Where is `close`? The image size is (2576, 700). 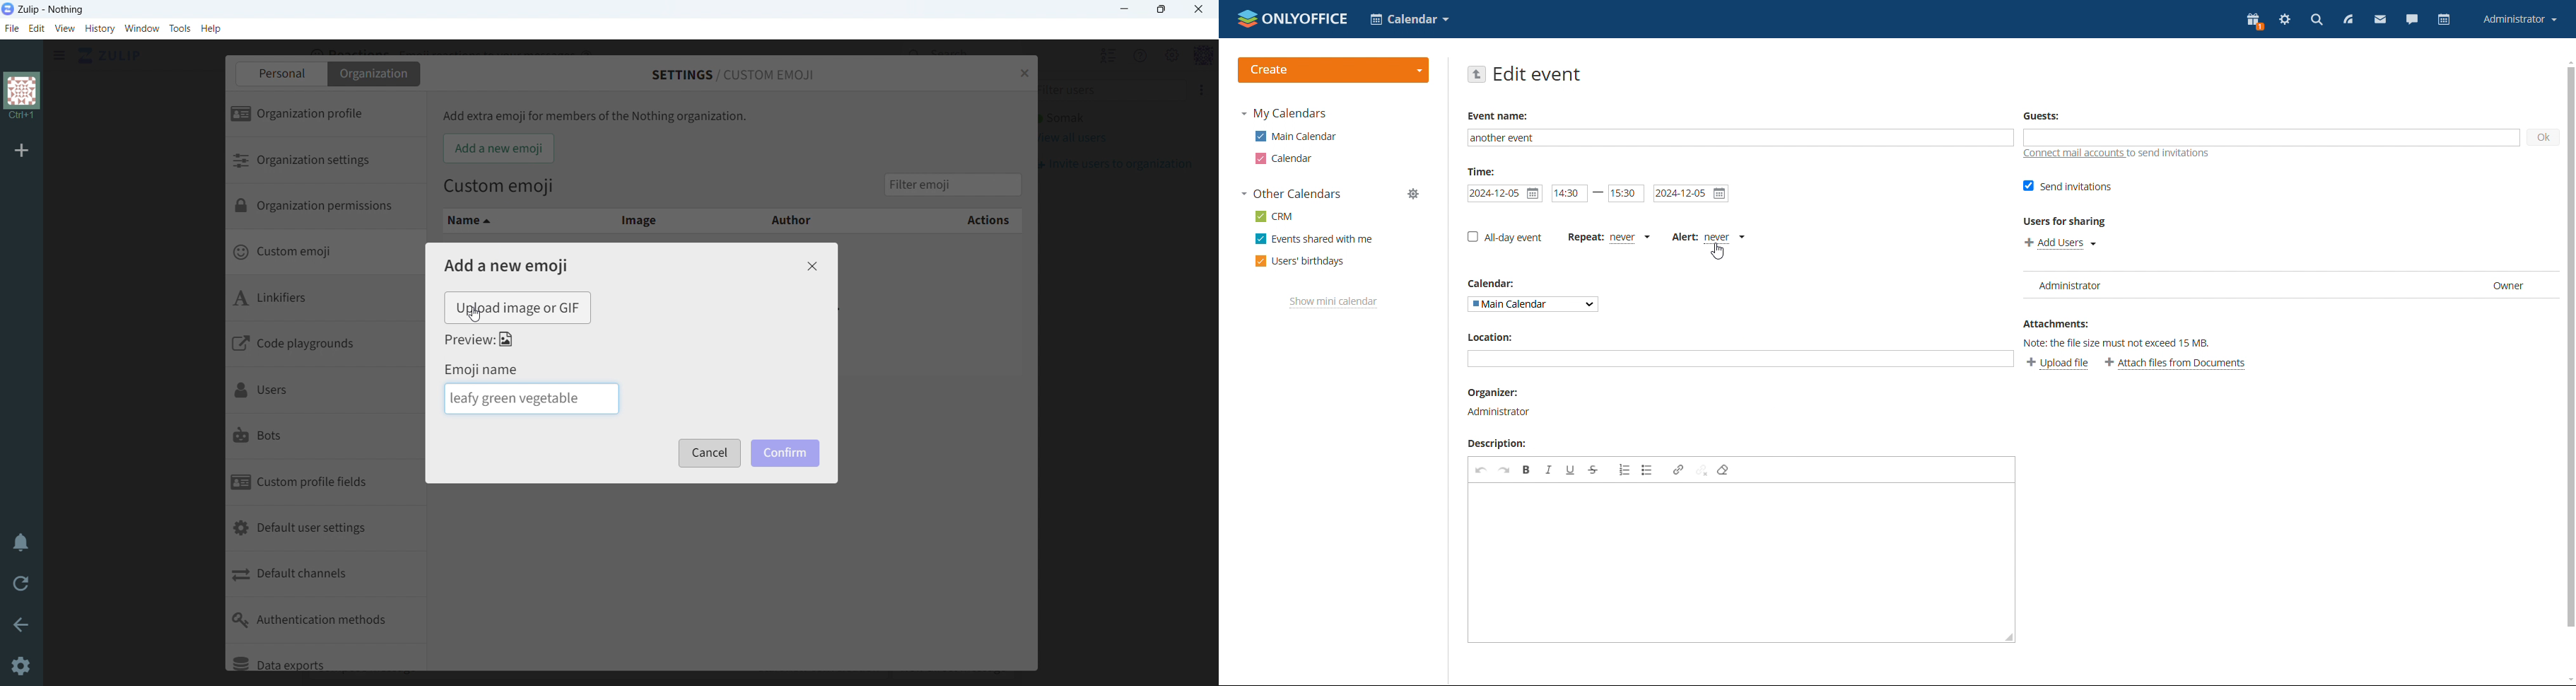
close is located at coordinates (811, 266).